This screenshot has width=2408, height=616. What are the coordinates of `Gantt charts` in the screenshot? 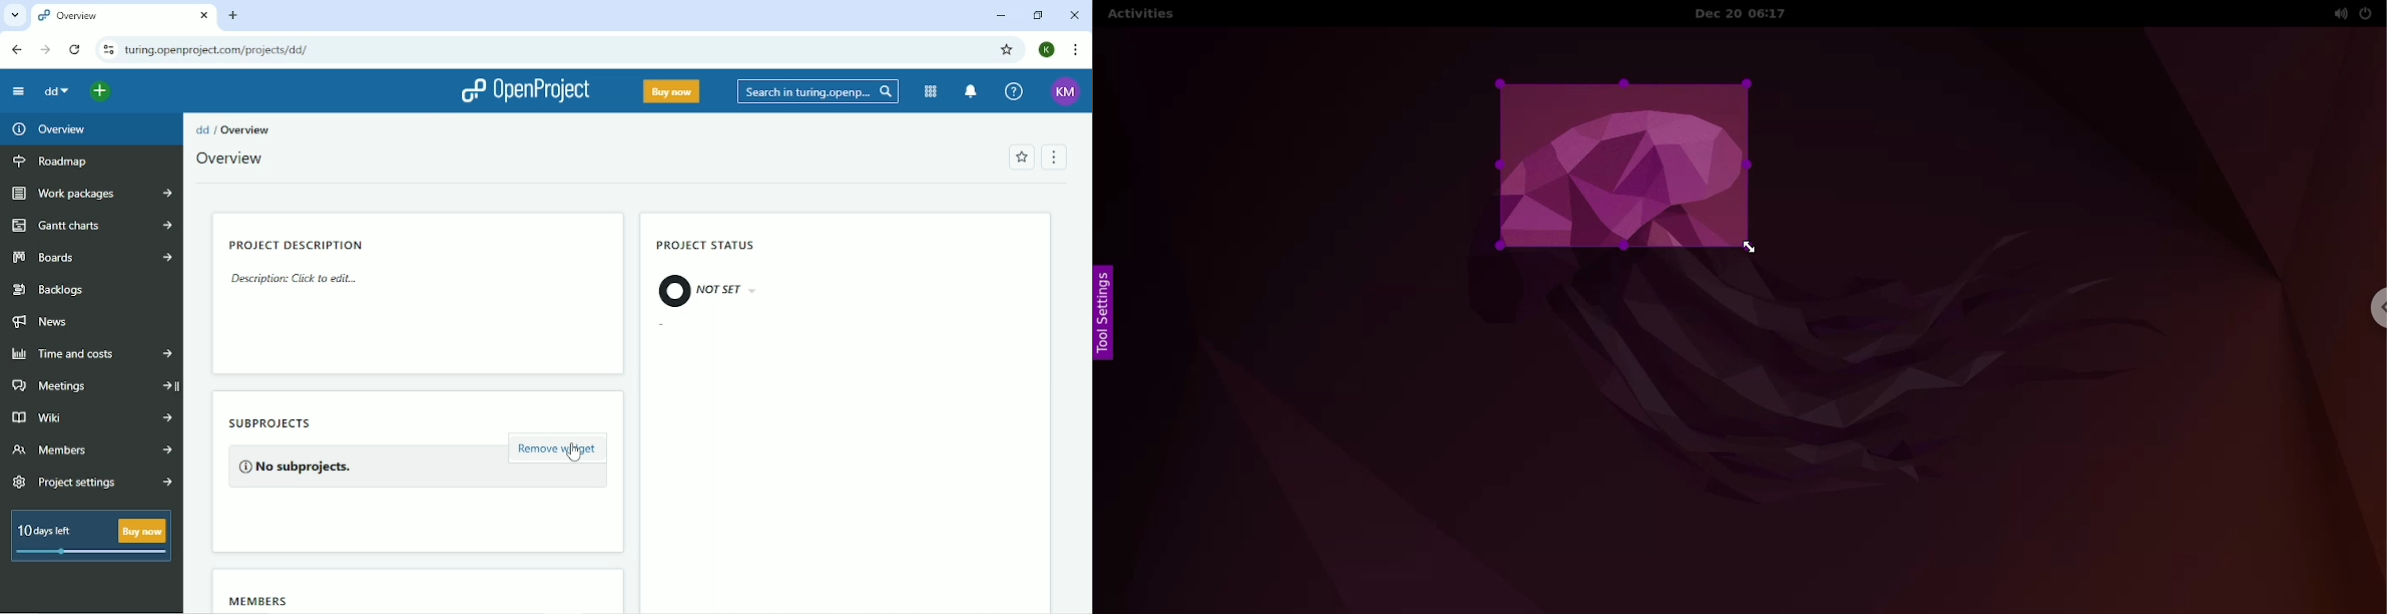 It's located at (91, 225).